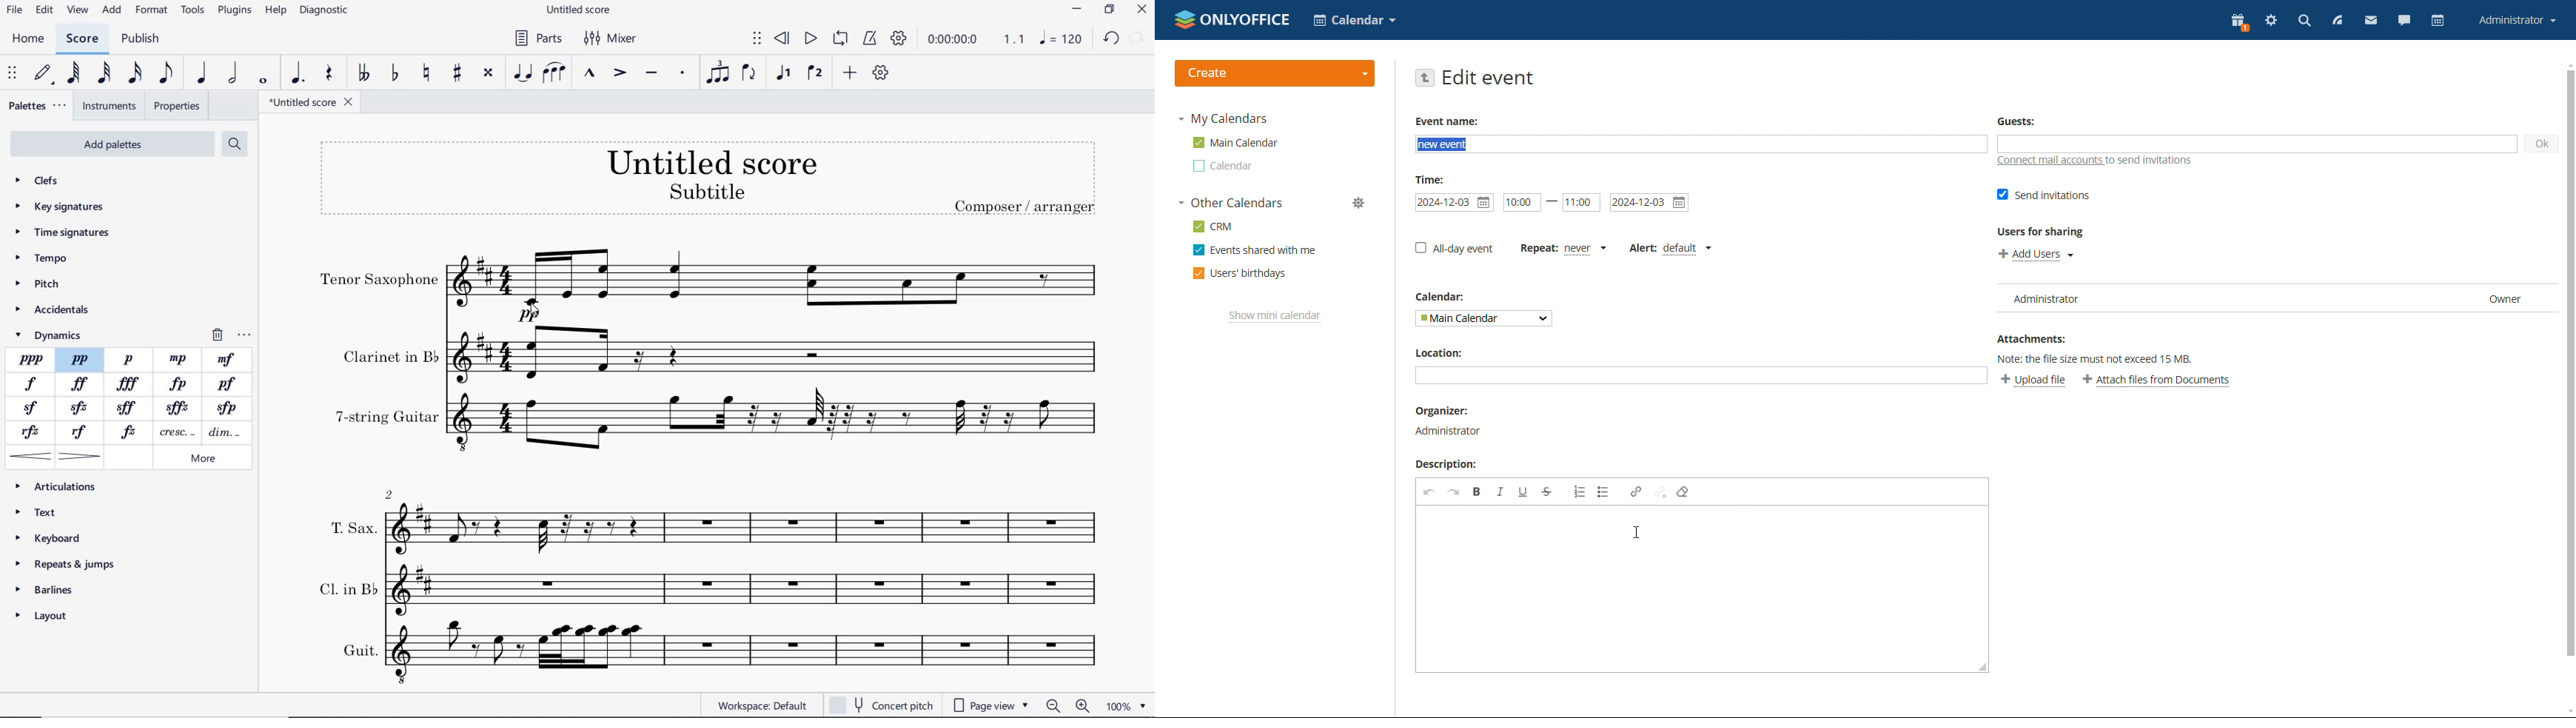 This screenshot has height=728, width=2576. What do you see at coordinates (56, 487) in the screenshot?
I see `ARTICULATIONS` at bounding box center [56, 487].